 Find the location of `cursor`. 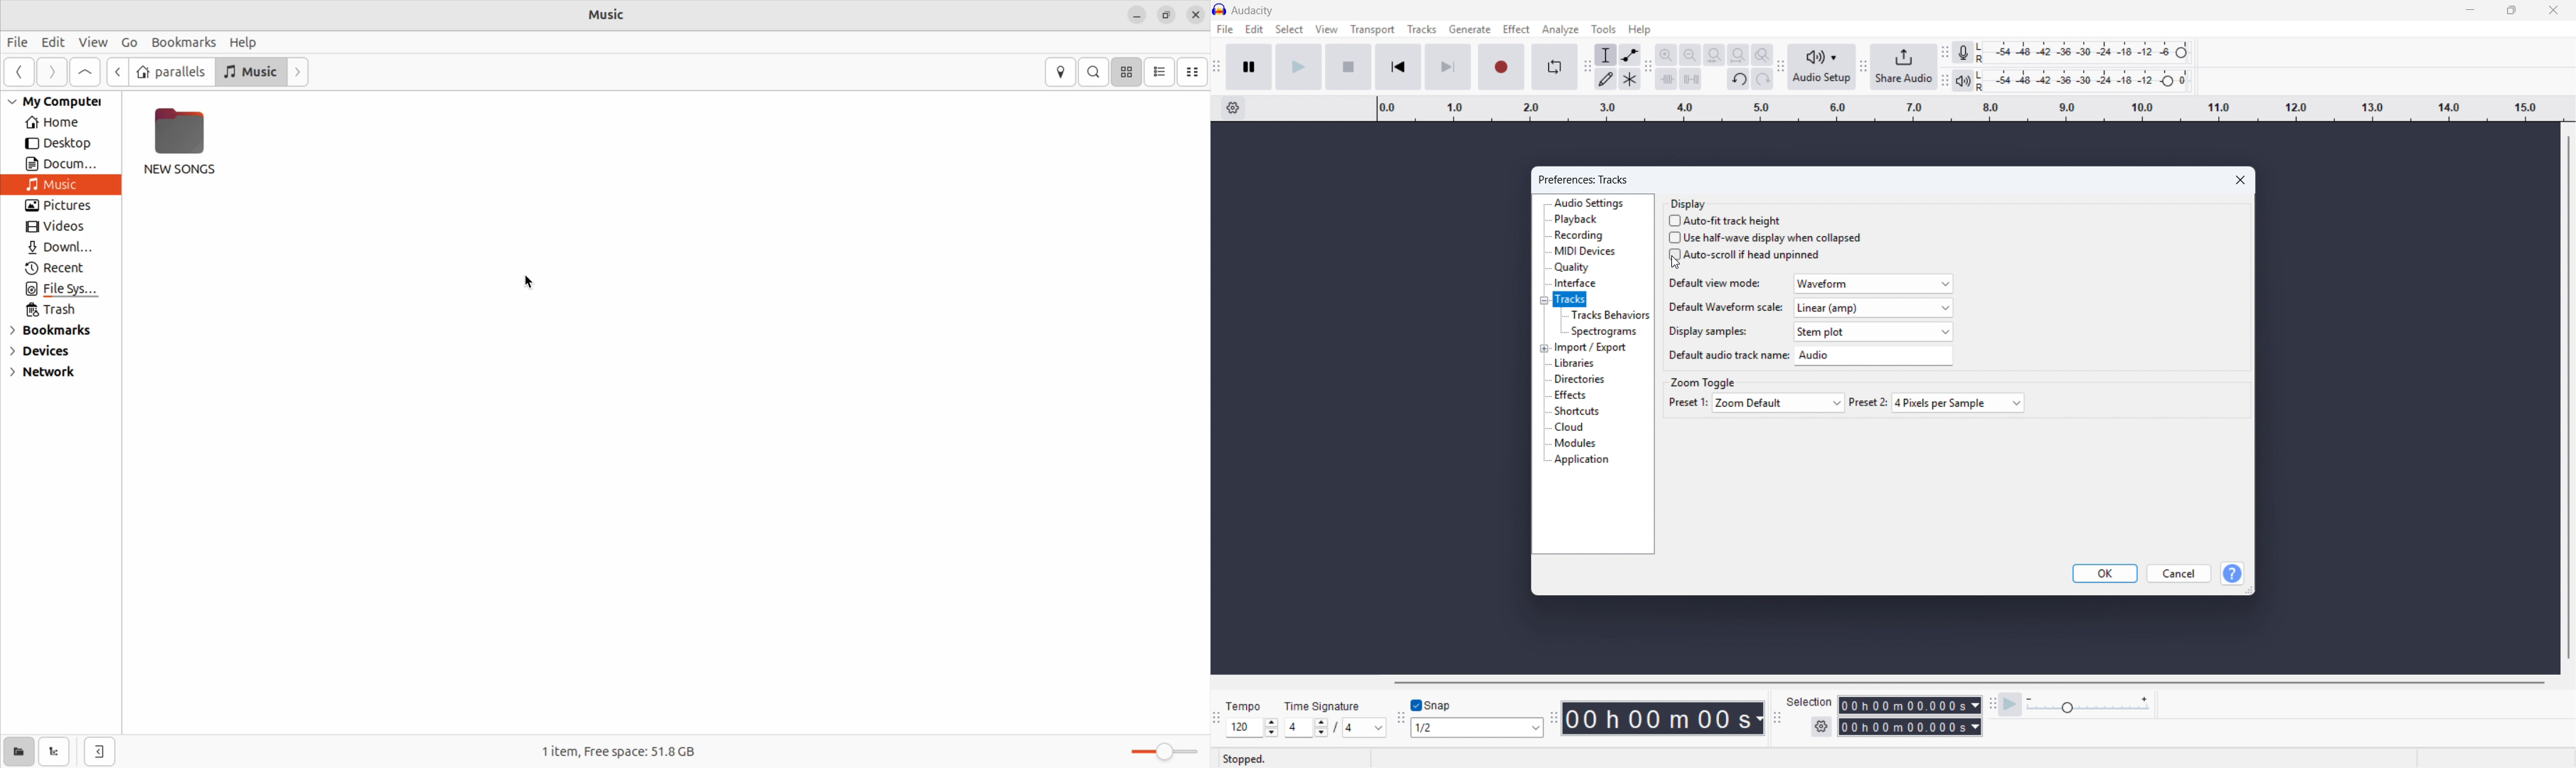

cursor is located at coordinates (536, 283).